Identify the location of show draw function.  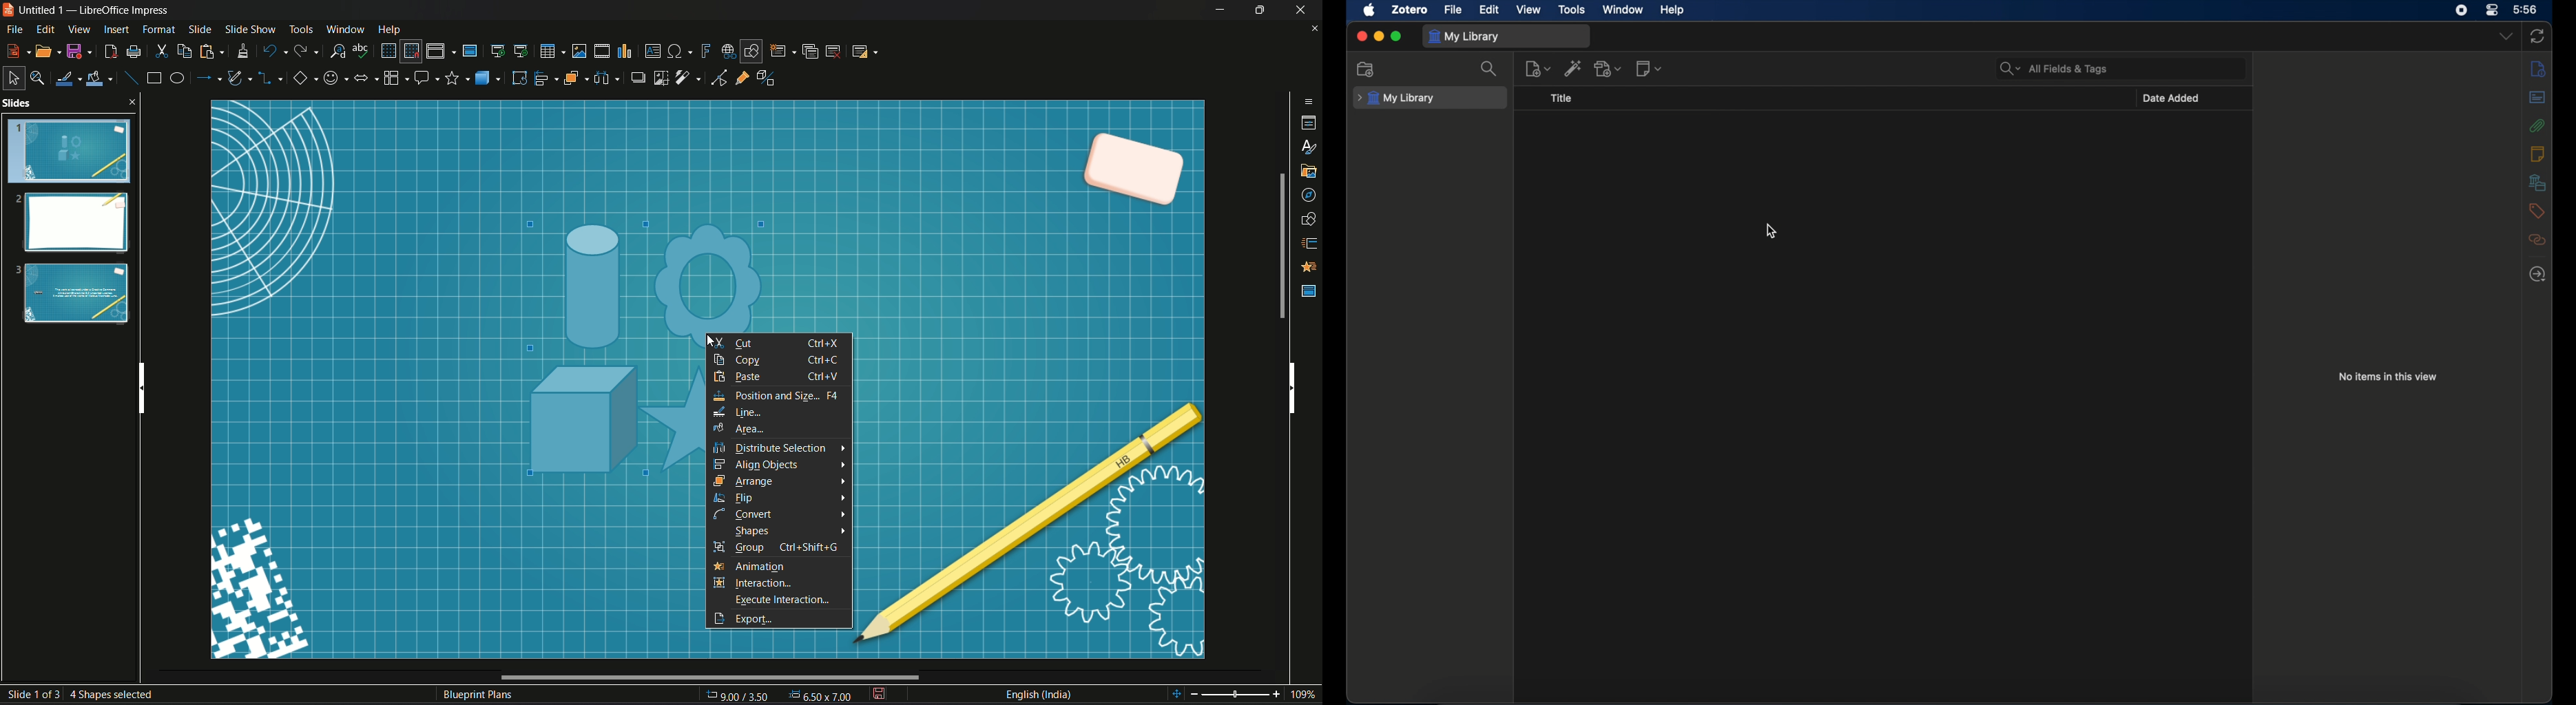
(751, 51).